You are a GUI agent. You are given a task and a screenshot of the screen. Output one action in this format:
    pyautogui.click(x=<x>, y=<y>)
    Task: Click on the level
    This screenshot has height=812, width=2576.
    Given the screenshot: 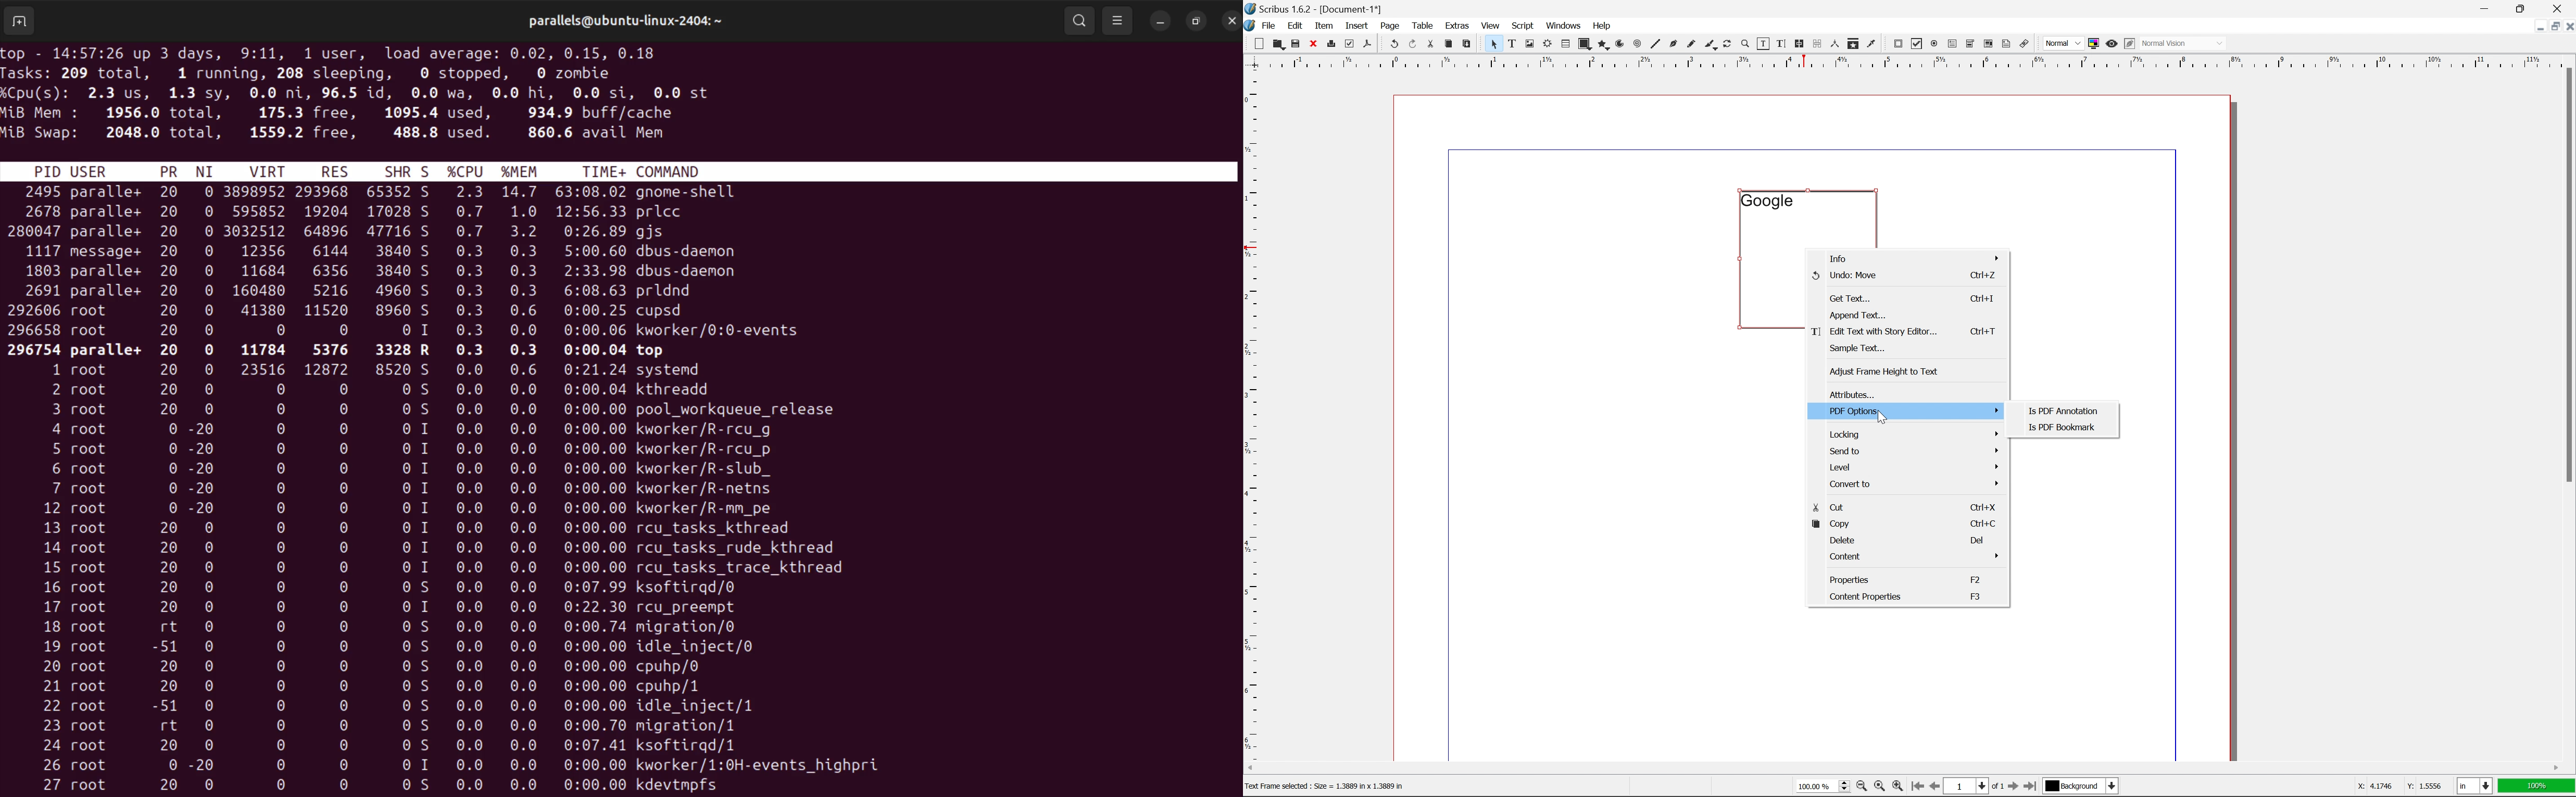 What is the action you would take?
    pyautogui.click(x=1915, y=466)
    